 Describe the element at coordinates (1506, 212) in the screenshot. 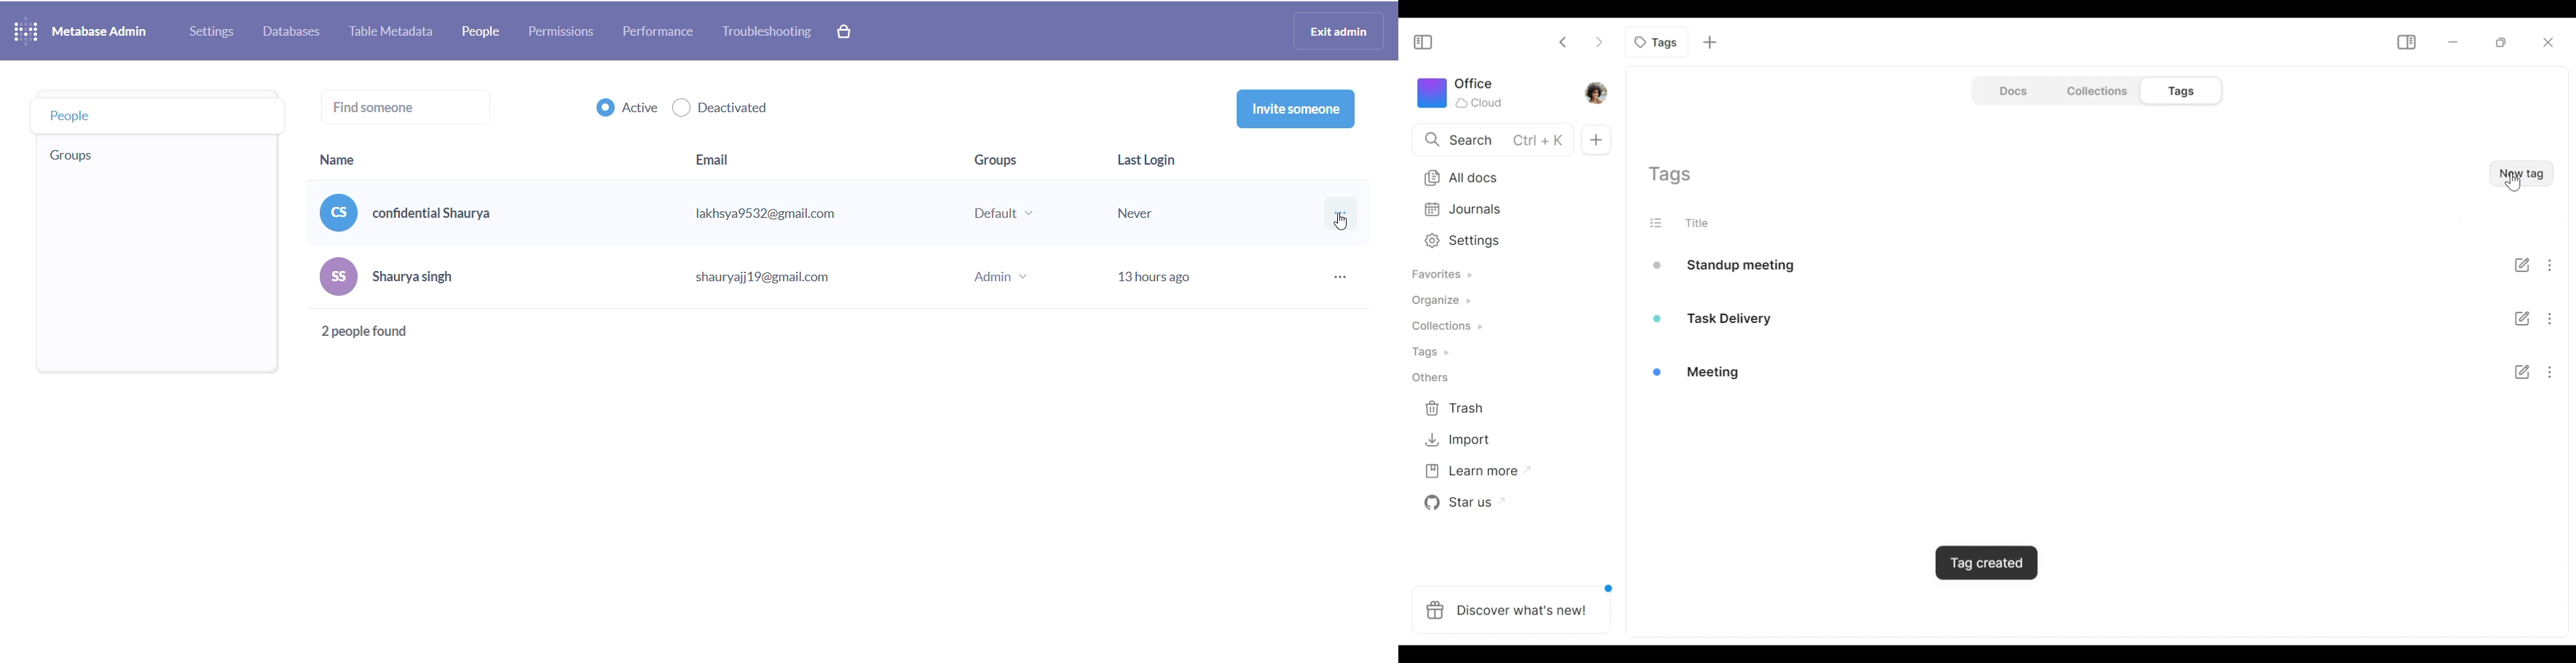

I see `Journal` at that location.